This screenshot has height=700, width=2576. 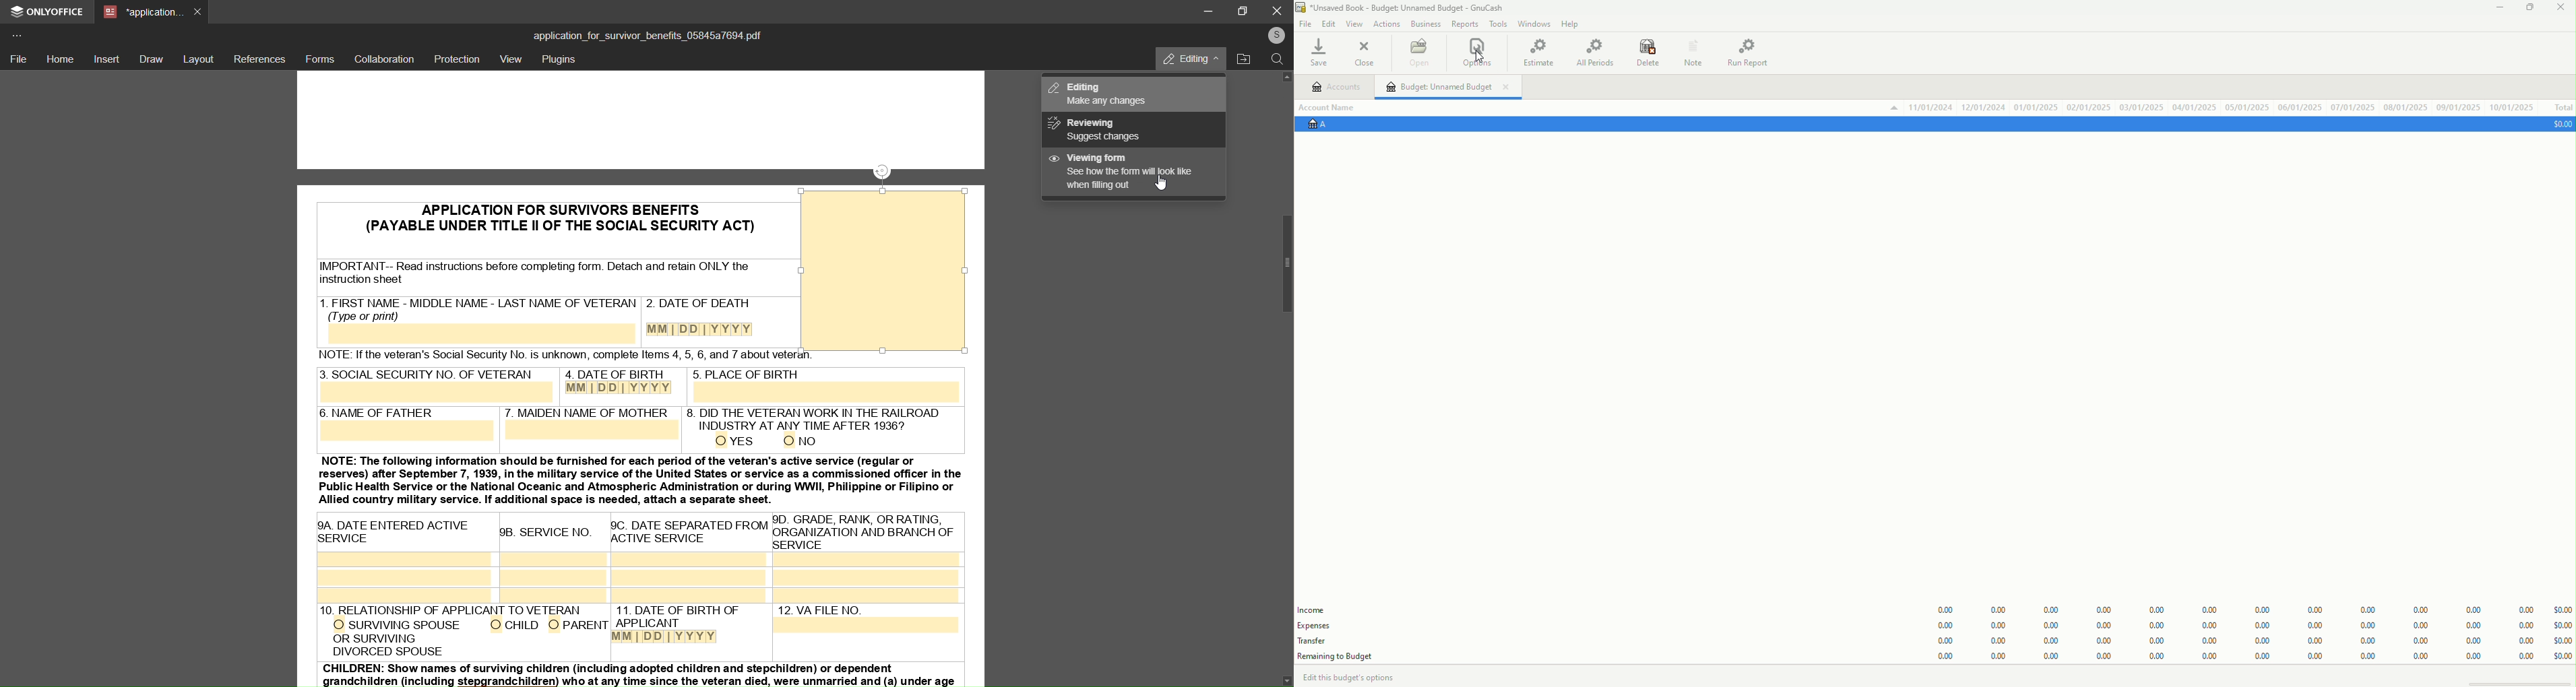 I want to click on Options, so click(x=1479, y=53).